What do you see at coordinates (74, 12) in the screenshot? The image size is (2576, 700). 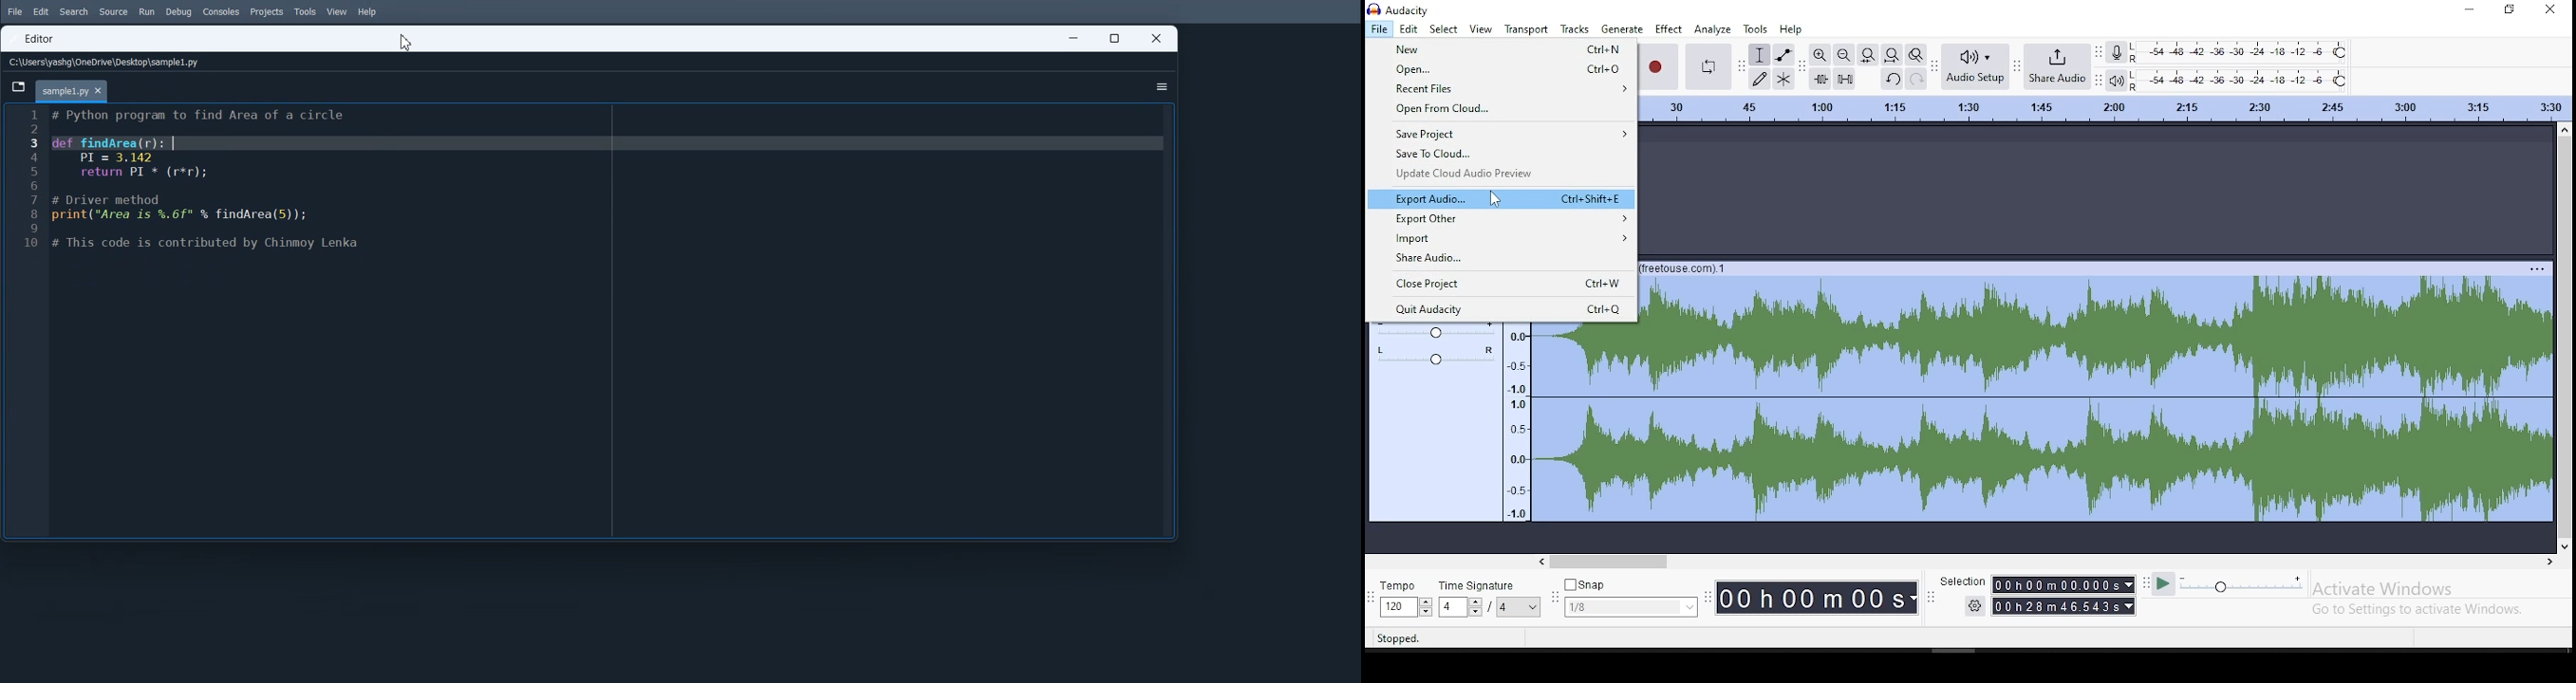 I see `Search` at bounding box center [74, 12].